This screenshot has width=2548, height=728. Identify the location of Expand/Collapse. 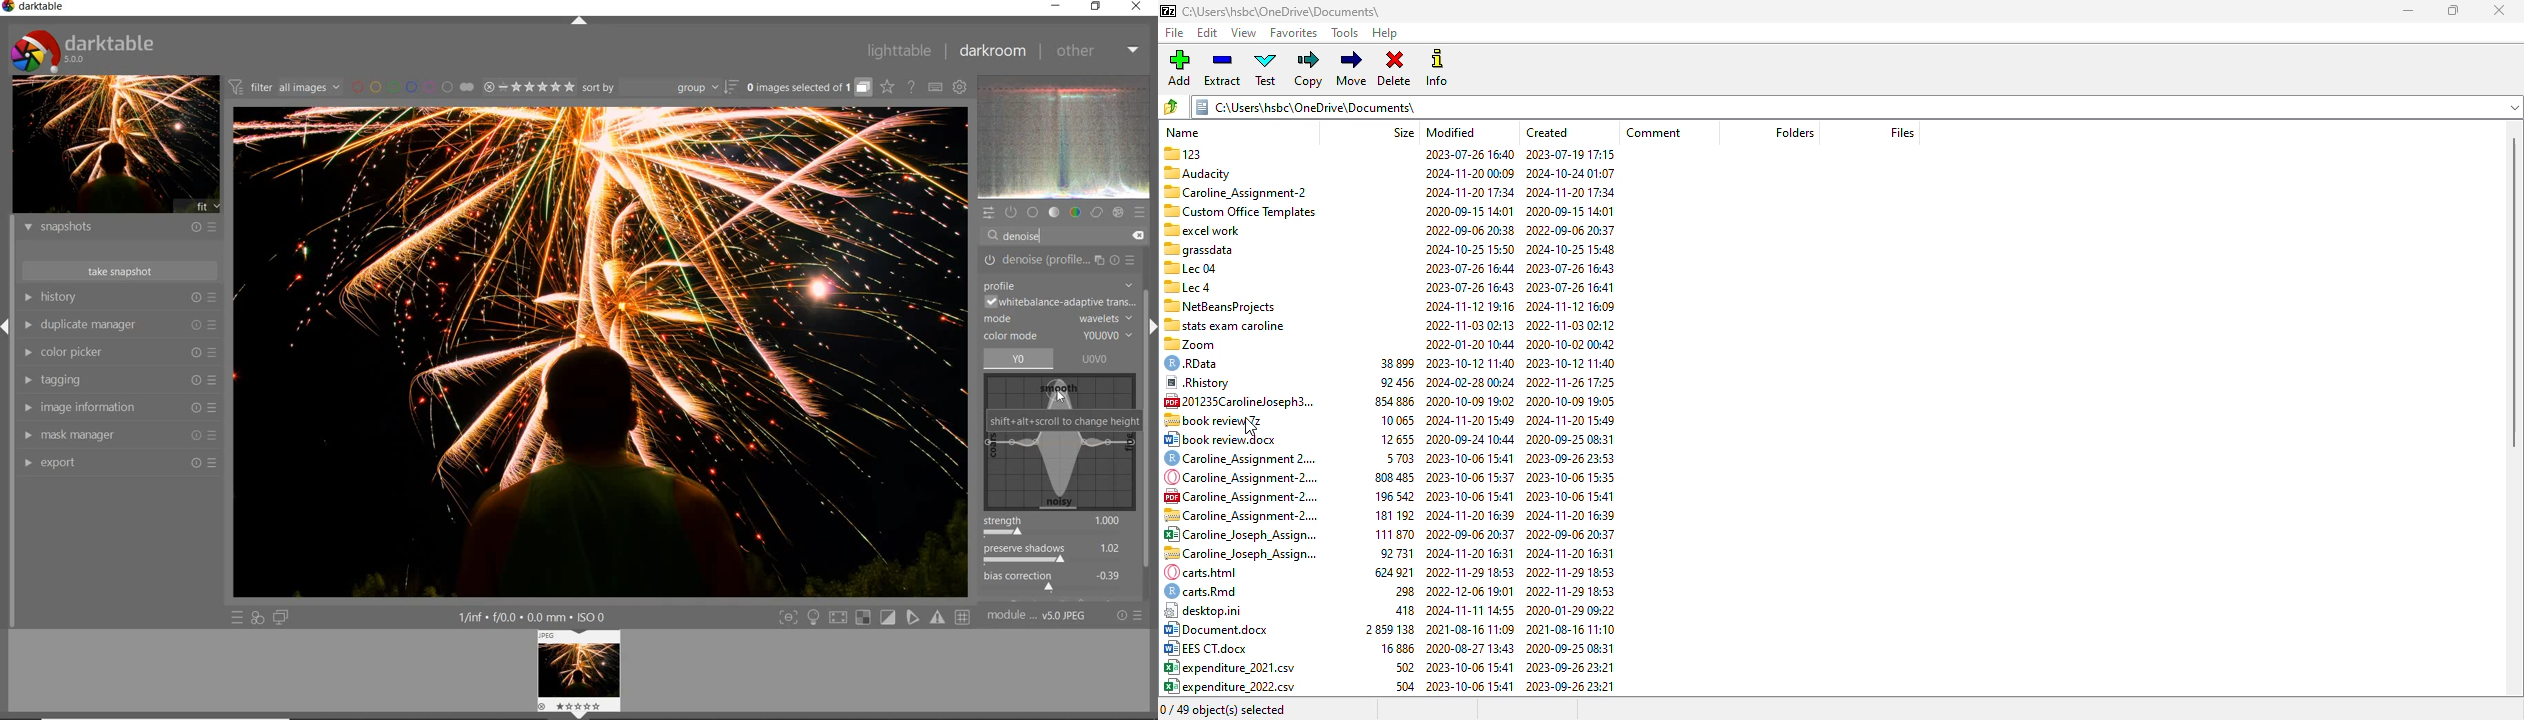
(7, 327).